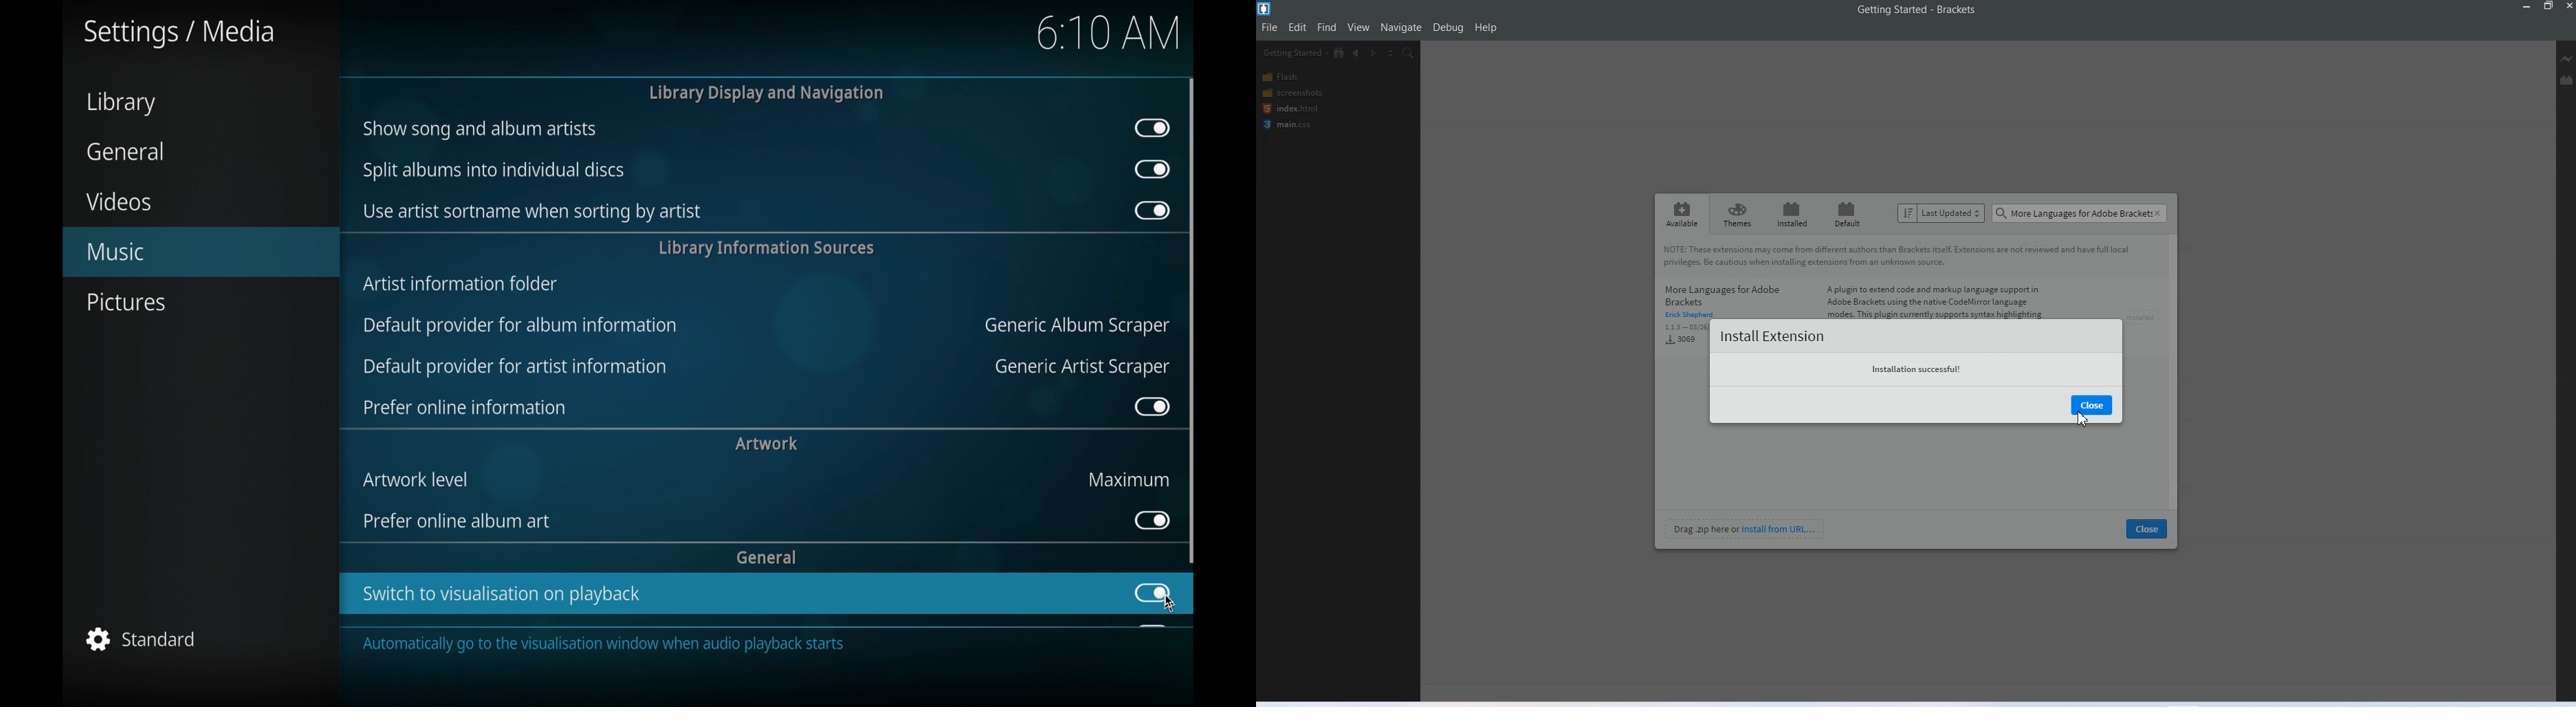 Image resolution: width=2576 pixels, height=728 pixels. What do you see at coordinates (126, 151) in the screenshot?
I see `general` at bounding box center [126, 151].